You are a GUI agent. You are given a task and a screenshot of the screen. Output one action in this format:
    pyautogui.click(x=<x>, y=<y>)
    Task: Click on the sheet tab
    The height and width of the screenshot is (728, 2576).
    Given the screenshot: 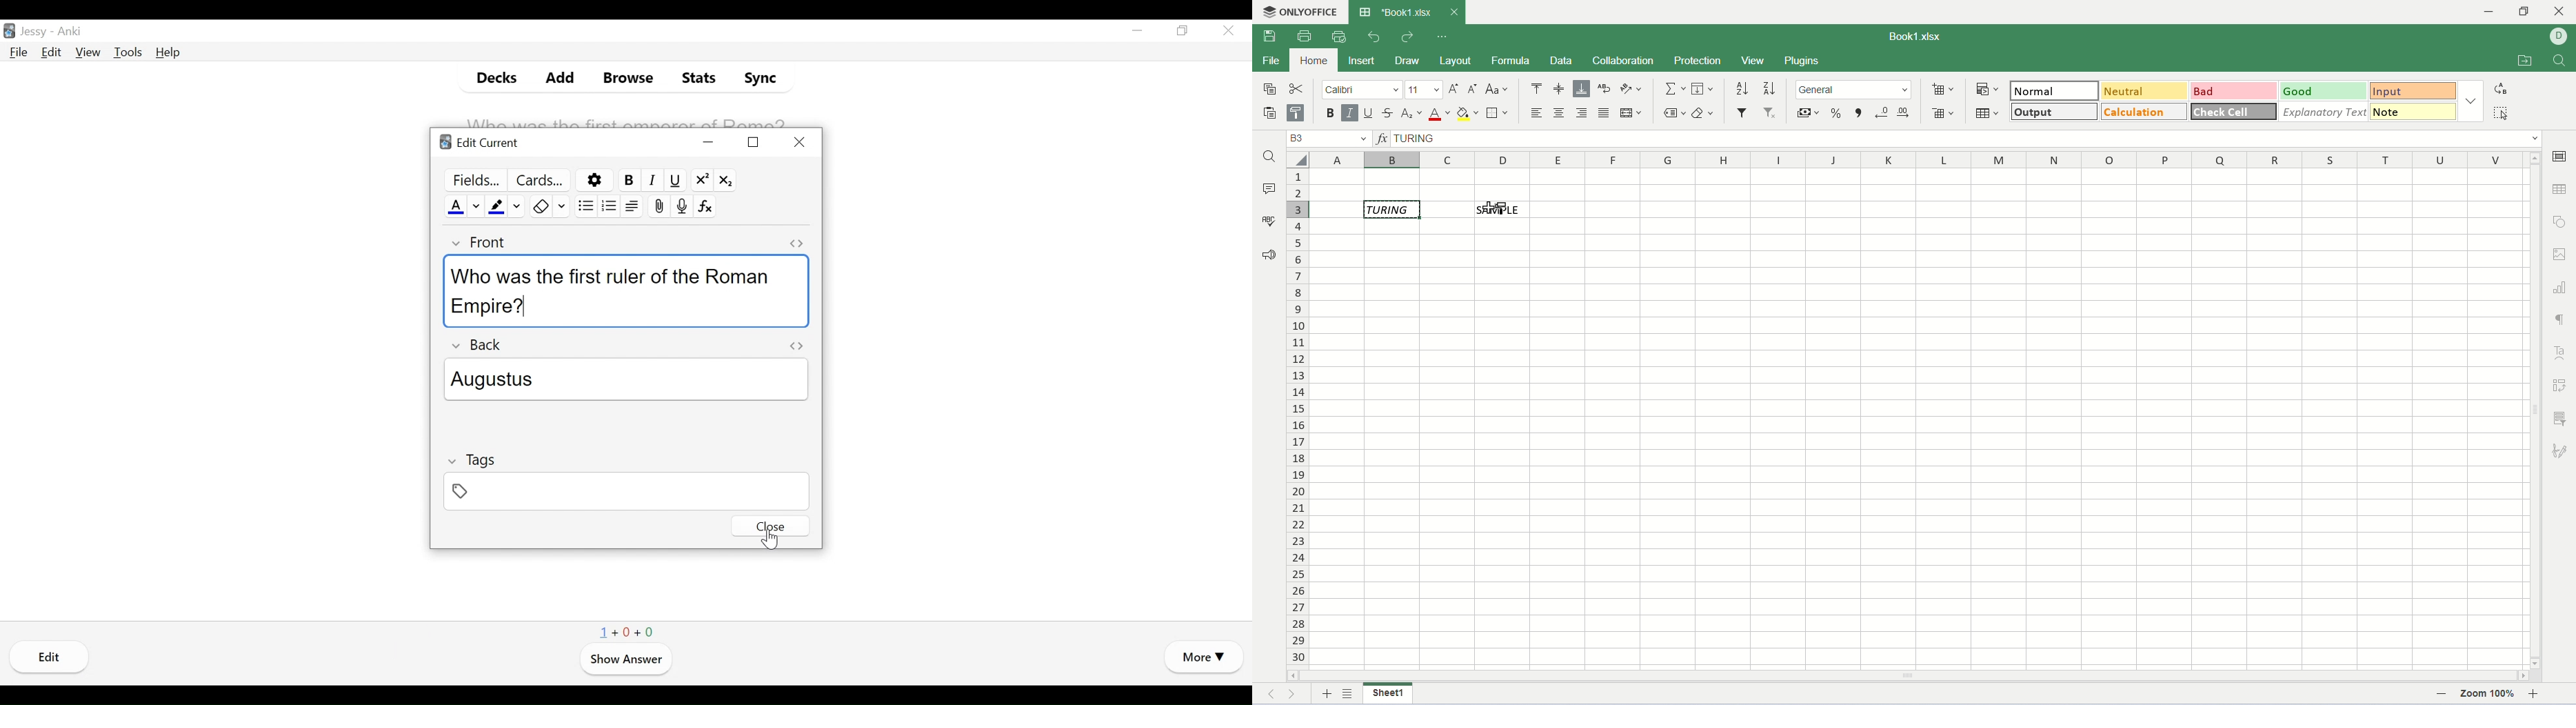 What is the action you would take?
    pyautogui.click(x=1396, y=12)
    